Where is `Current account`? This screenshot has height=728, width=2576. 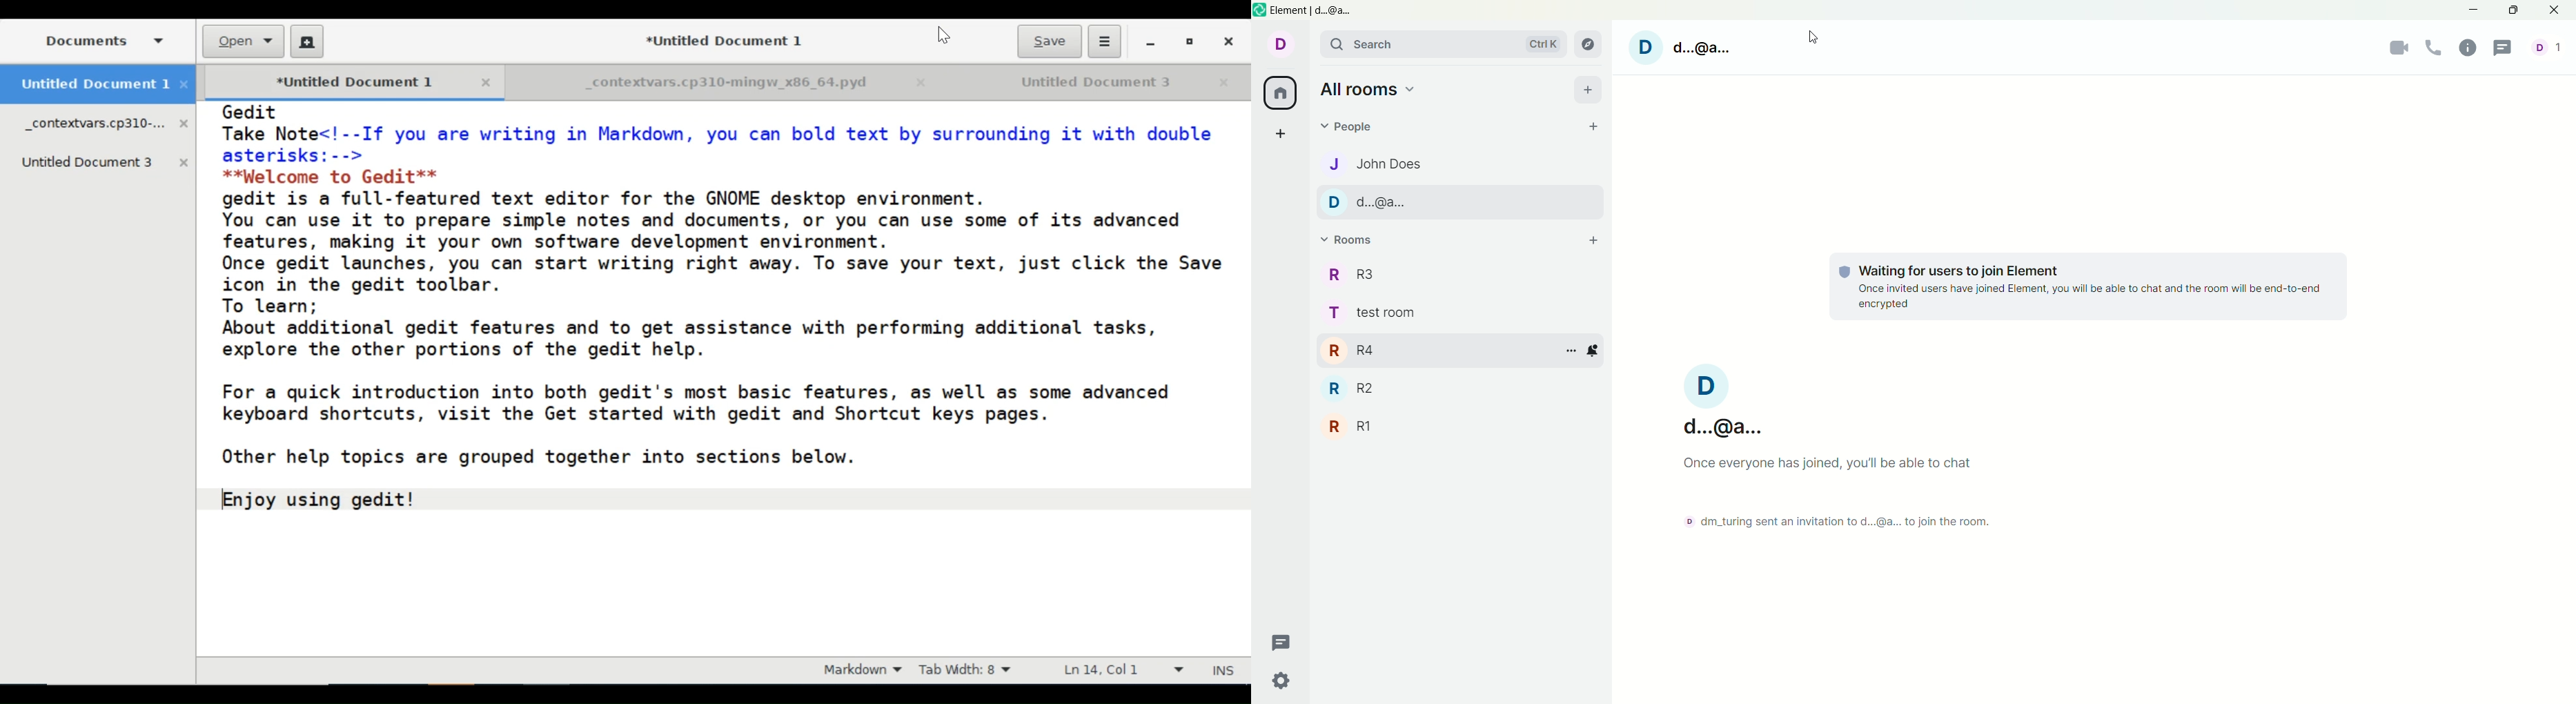
Current account is located at coordinates (1278, 43).